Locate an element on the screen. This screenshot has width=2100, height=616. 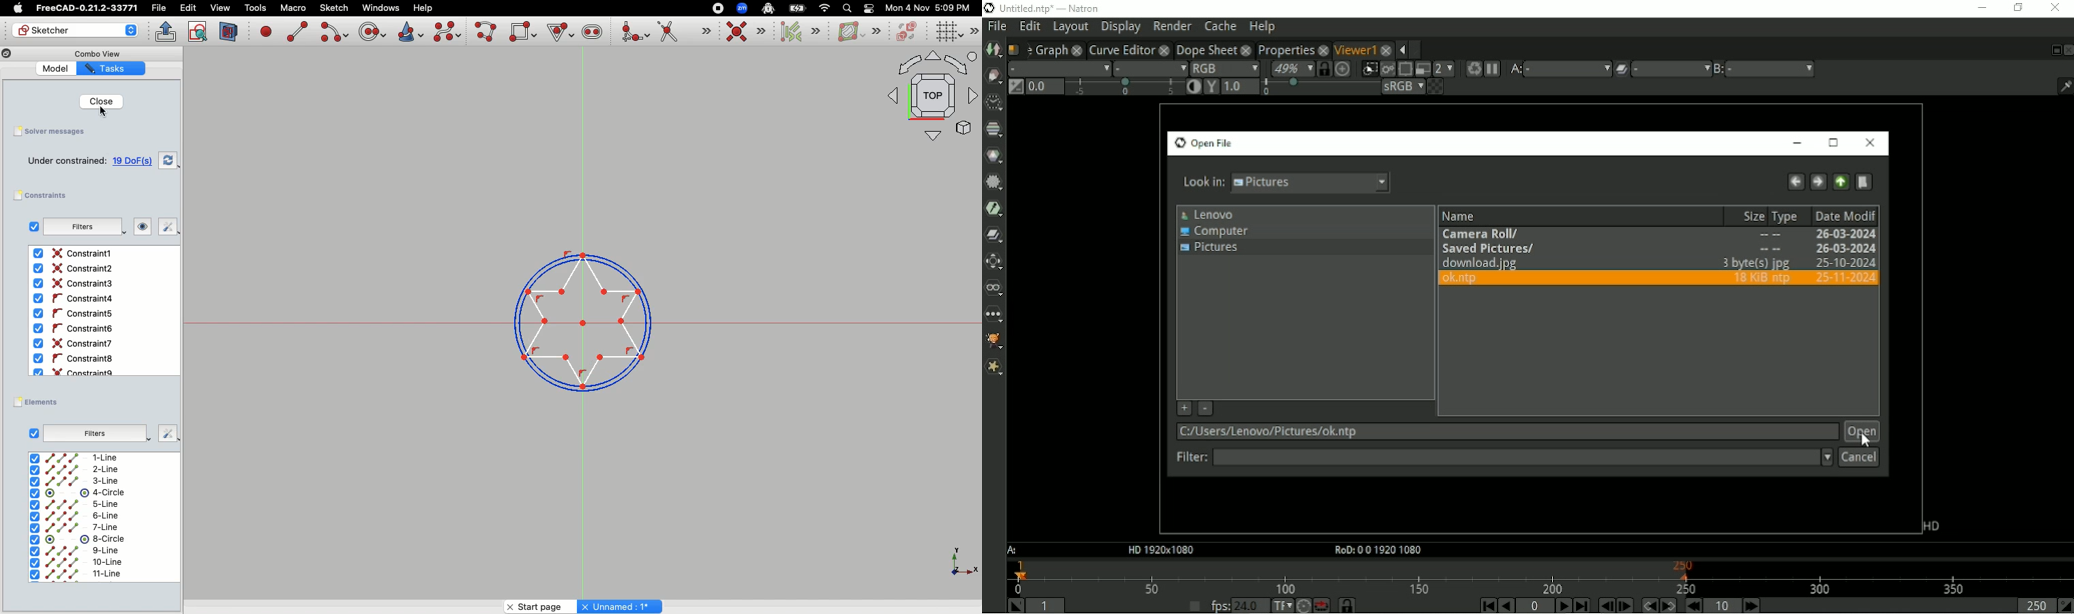
Cursor is located at coordinates (101, 113).